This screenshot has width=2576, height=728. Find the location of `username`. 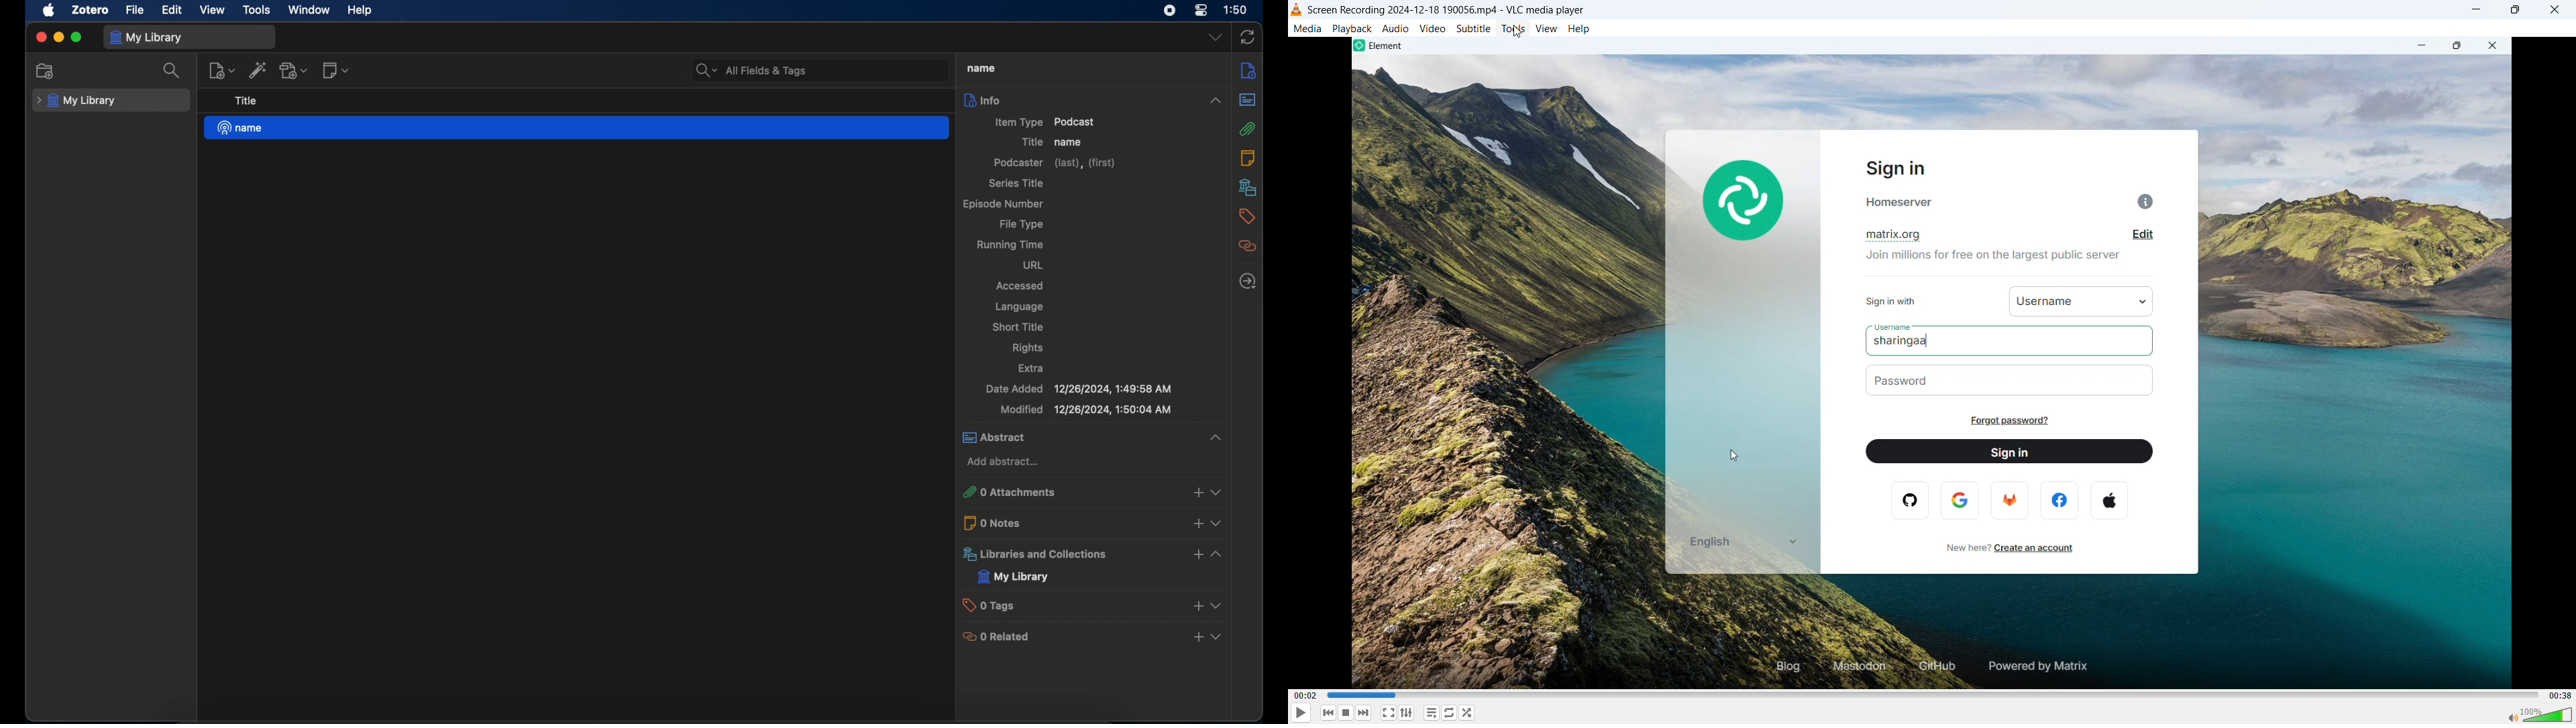

username is located at coordinates (2082, 300).